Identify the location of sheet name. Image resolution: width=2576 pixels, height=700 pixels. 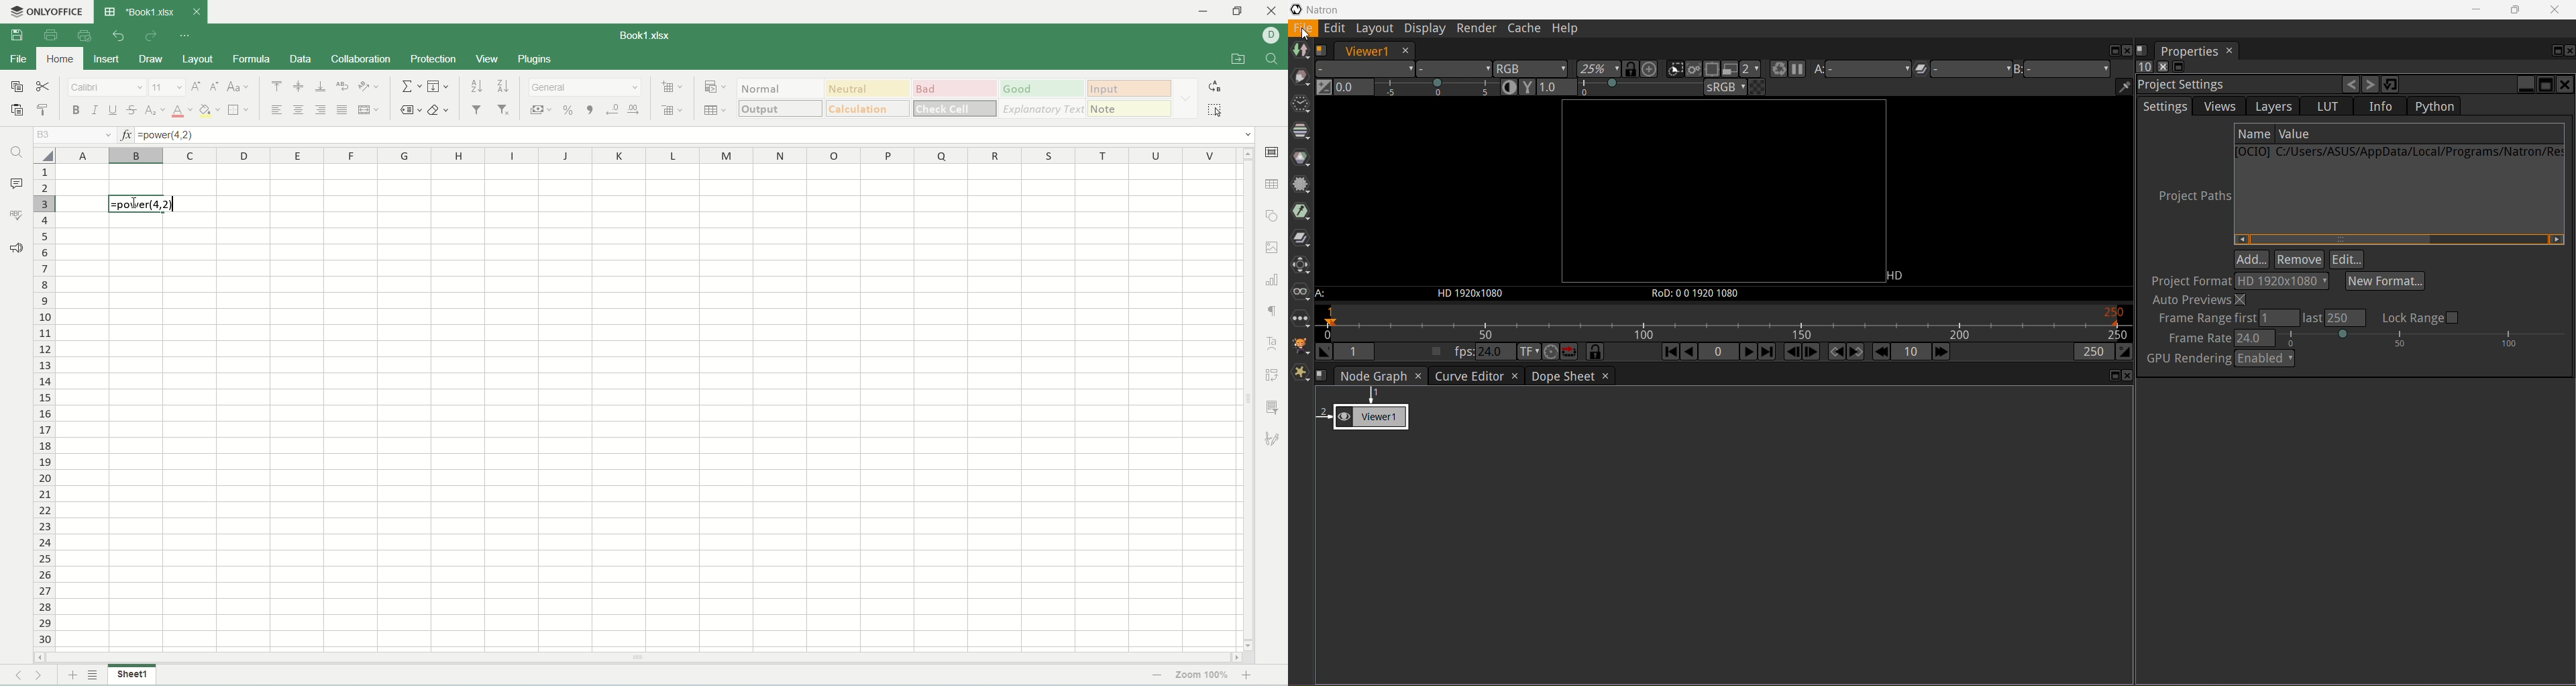
(132, 675).